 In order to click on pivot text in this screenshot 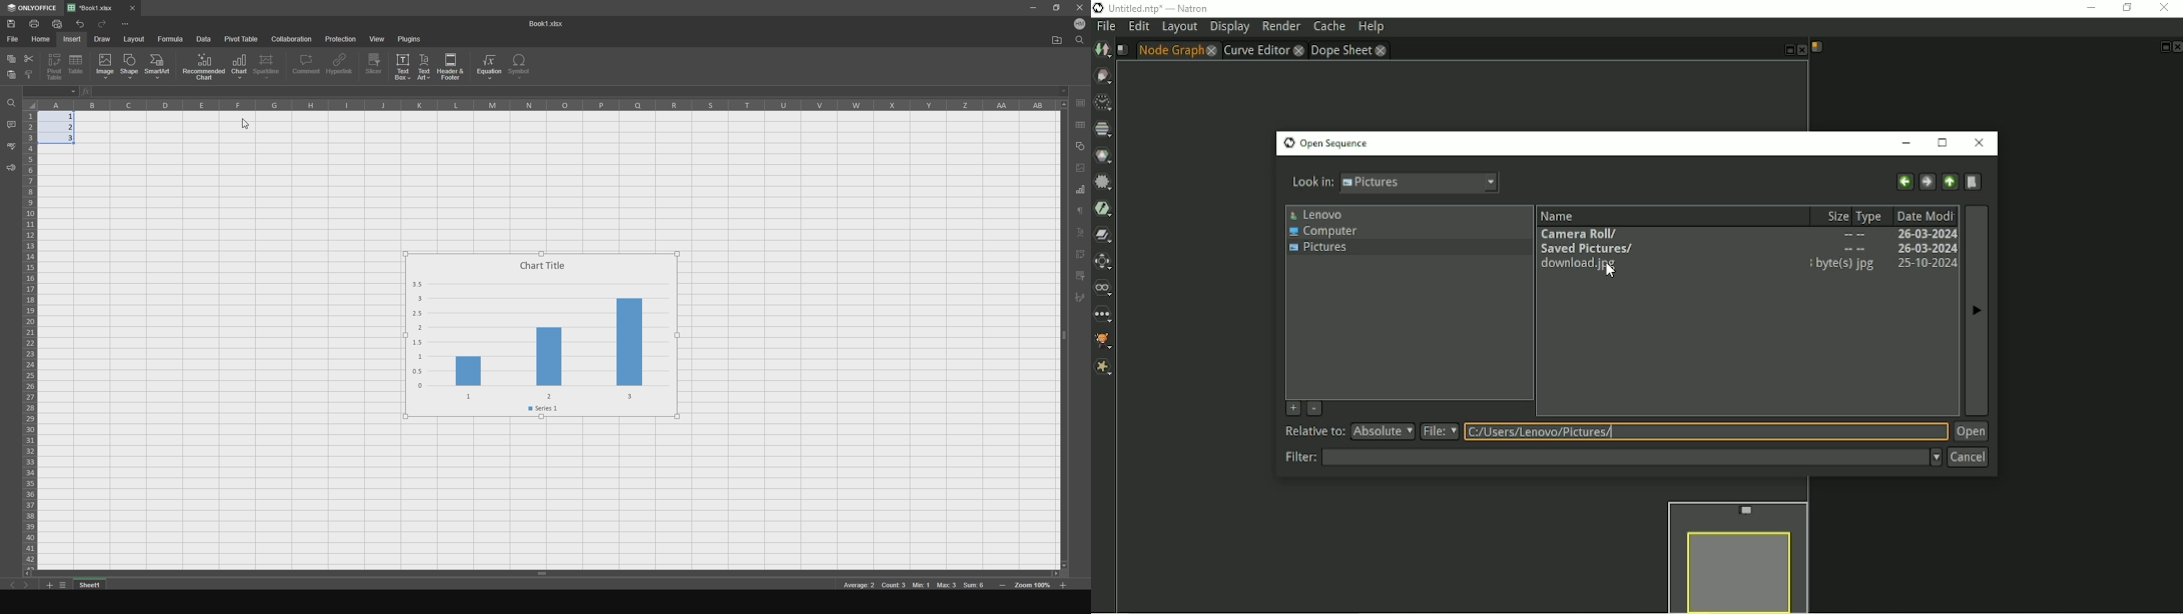, I will do `click(1082, 254)`.